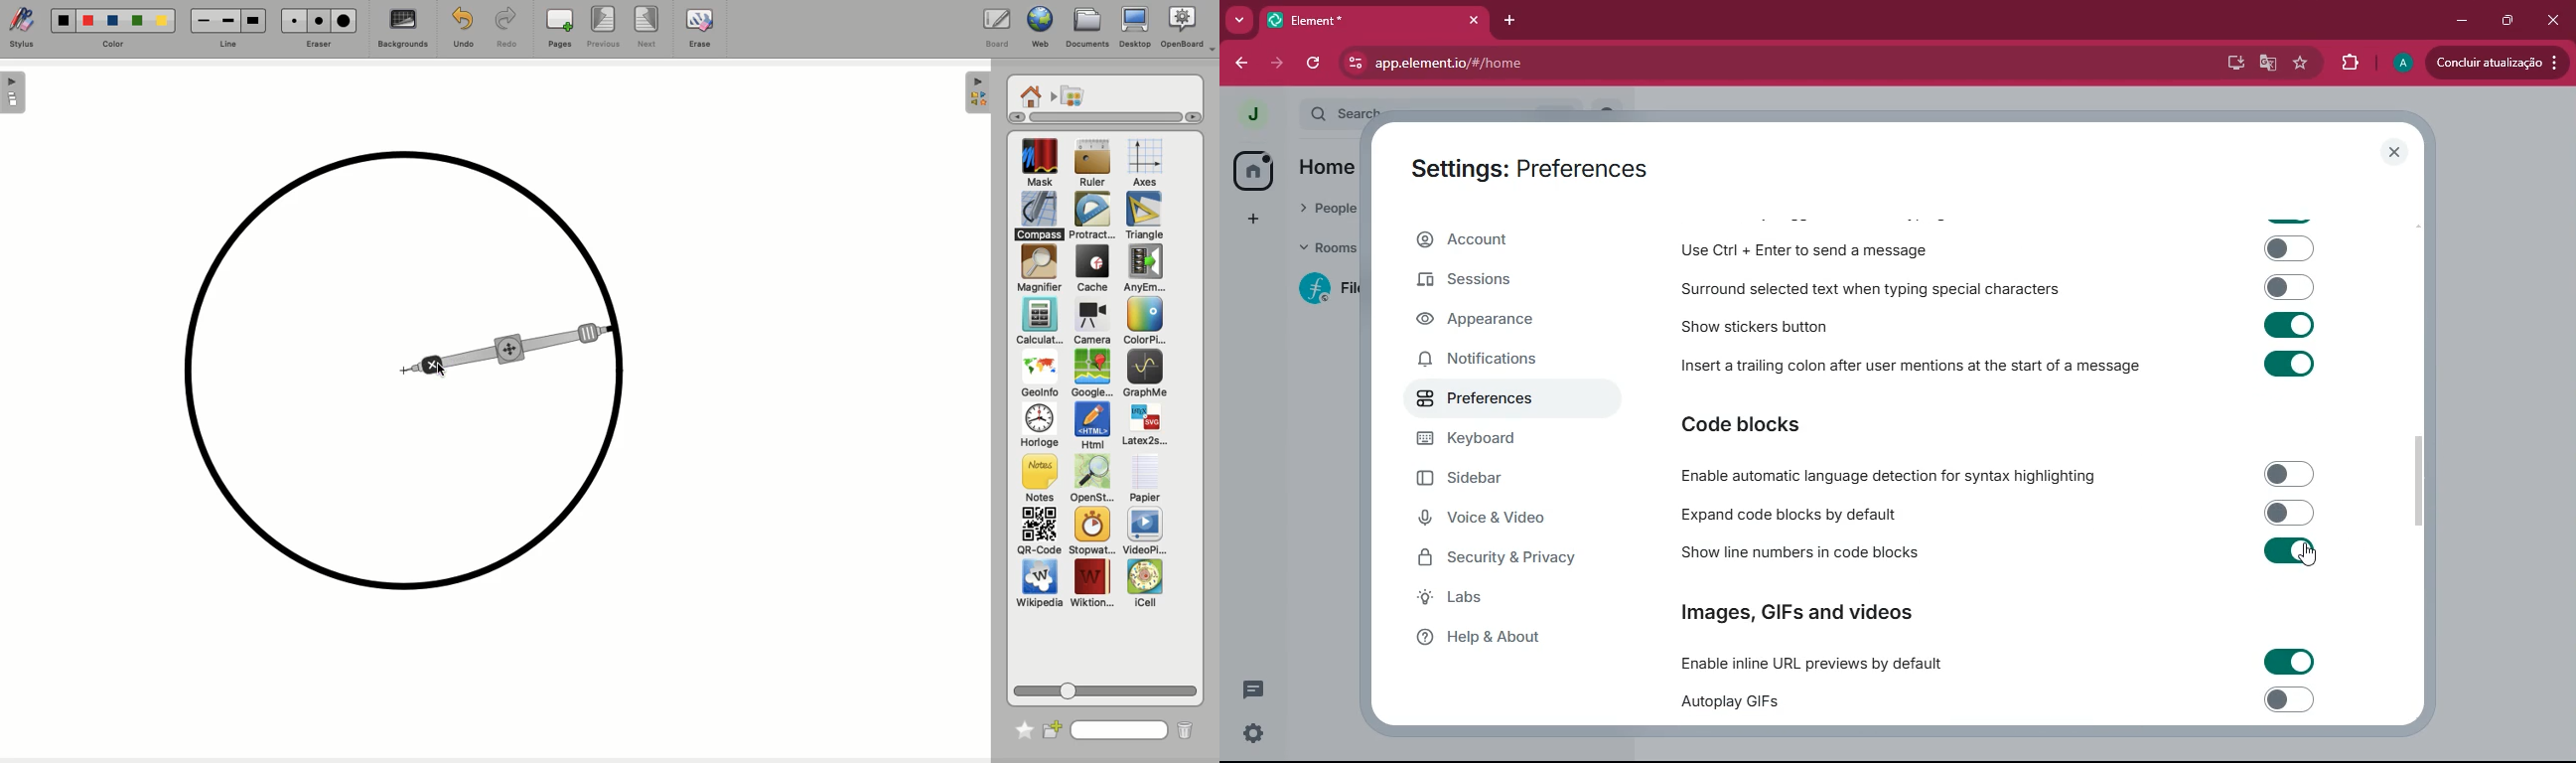 The image size is (2576, 784). Describe the element at coordinates (560, 30) in the screenshot. I see `Pages` at that location.